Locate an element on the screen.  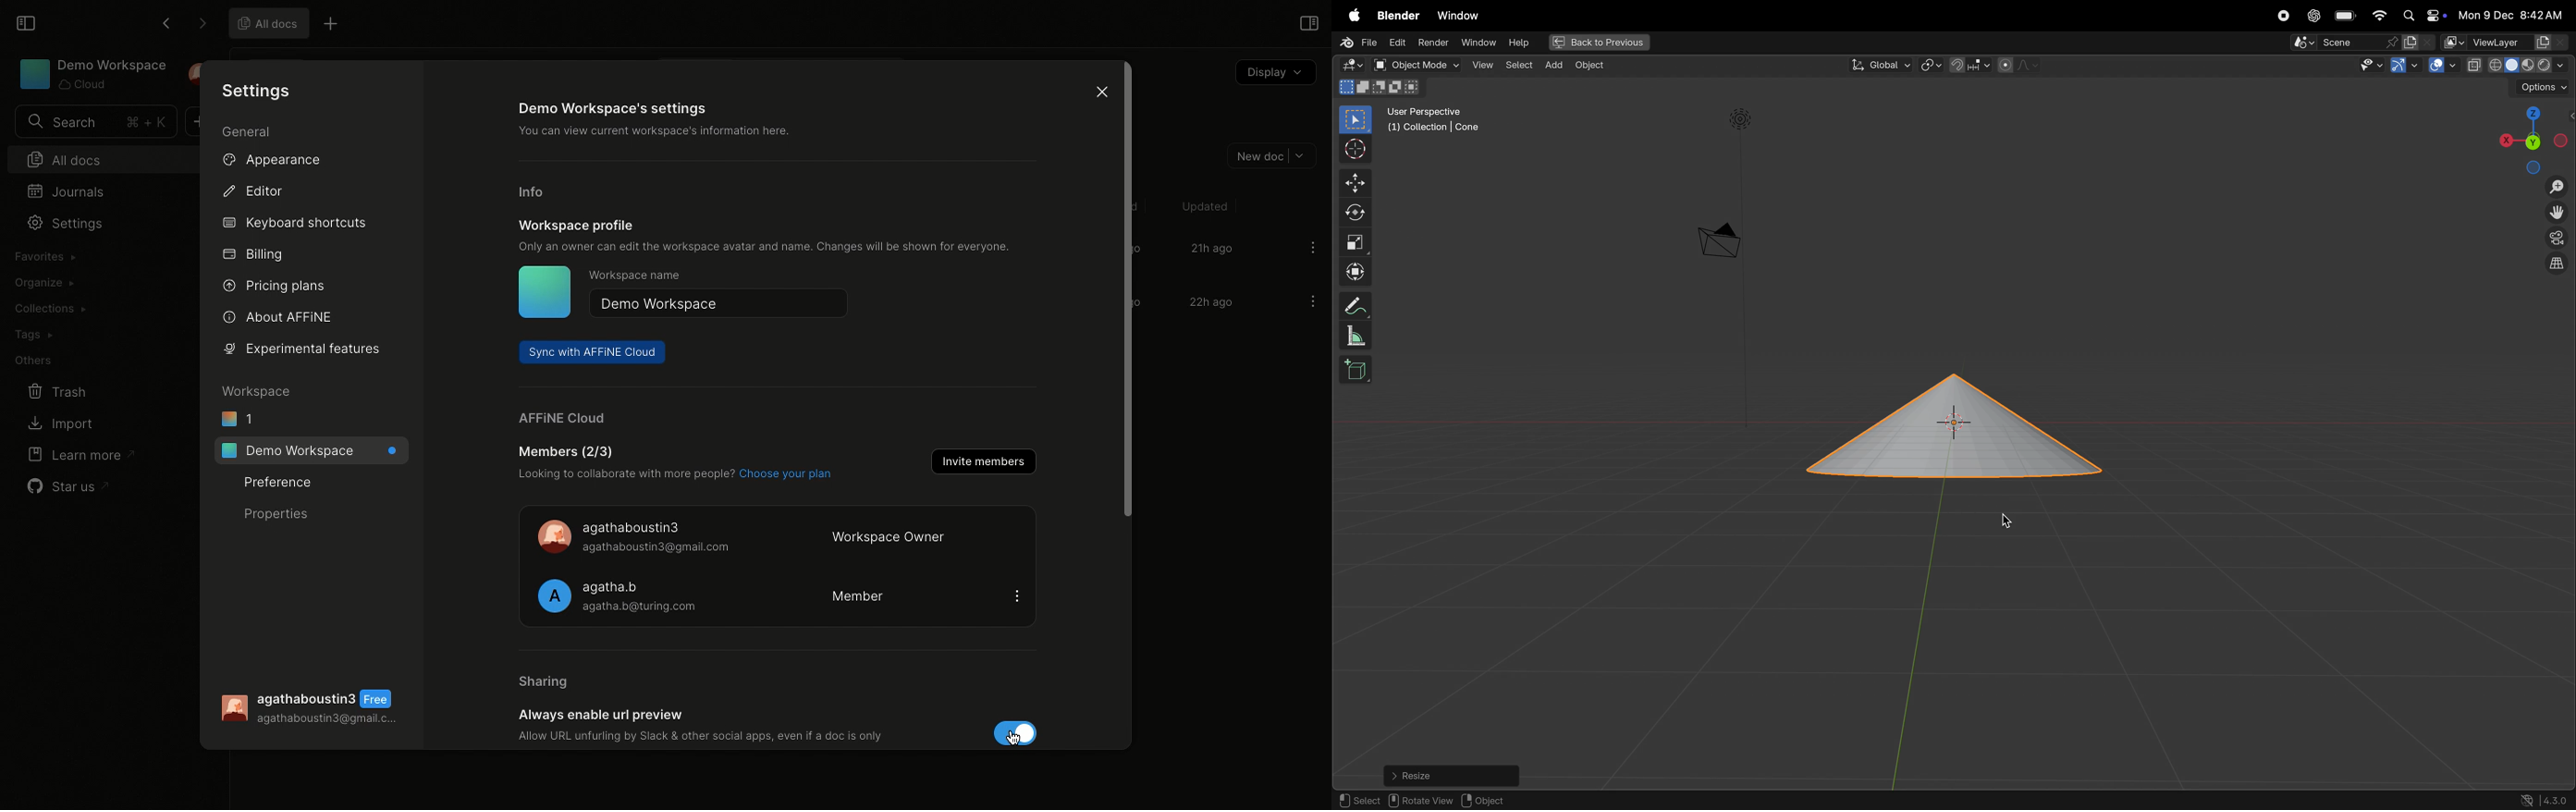
light is located at coordinates (1743, 119).